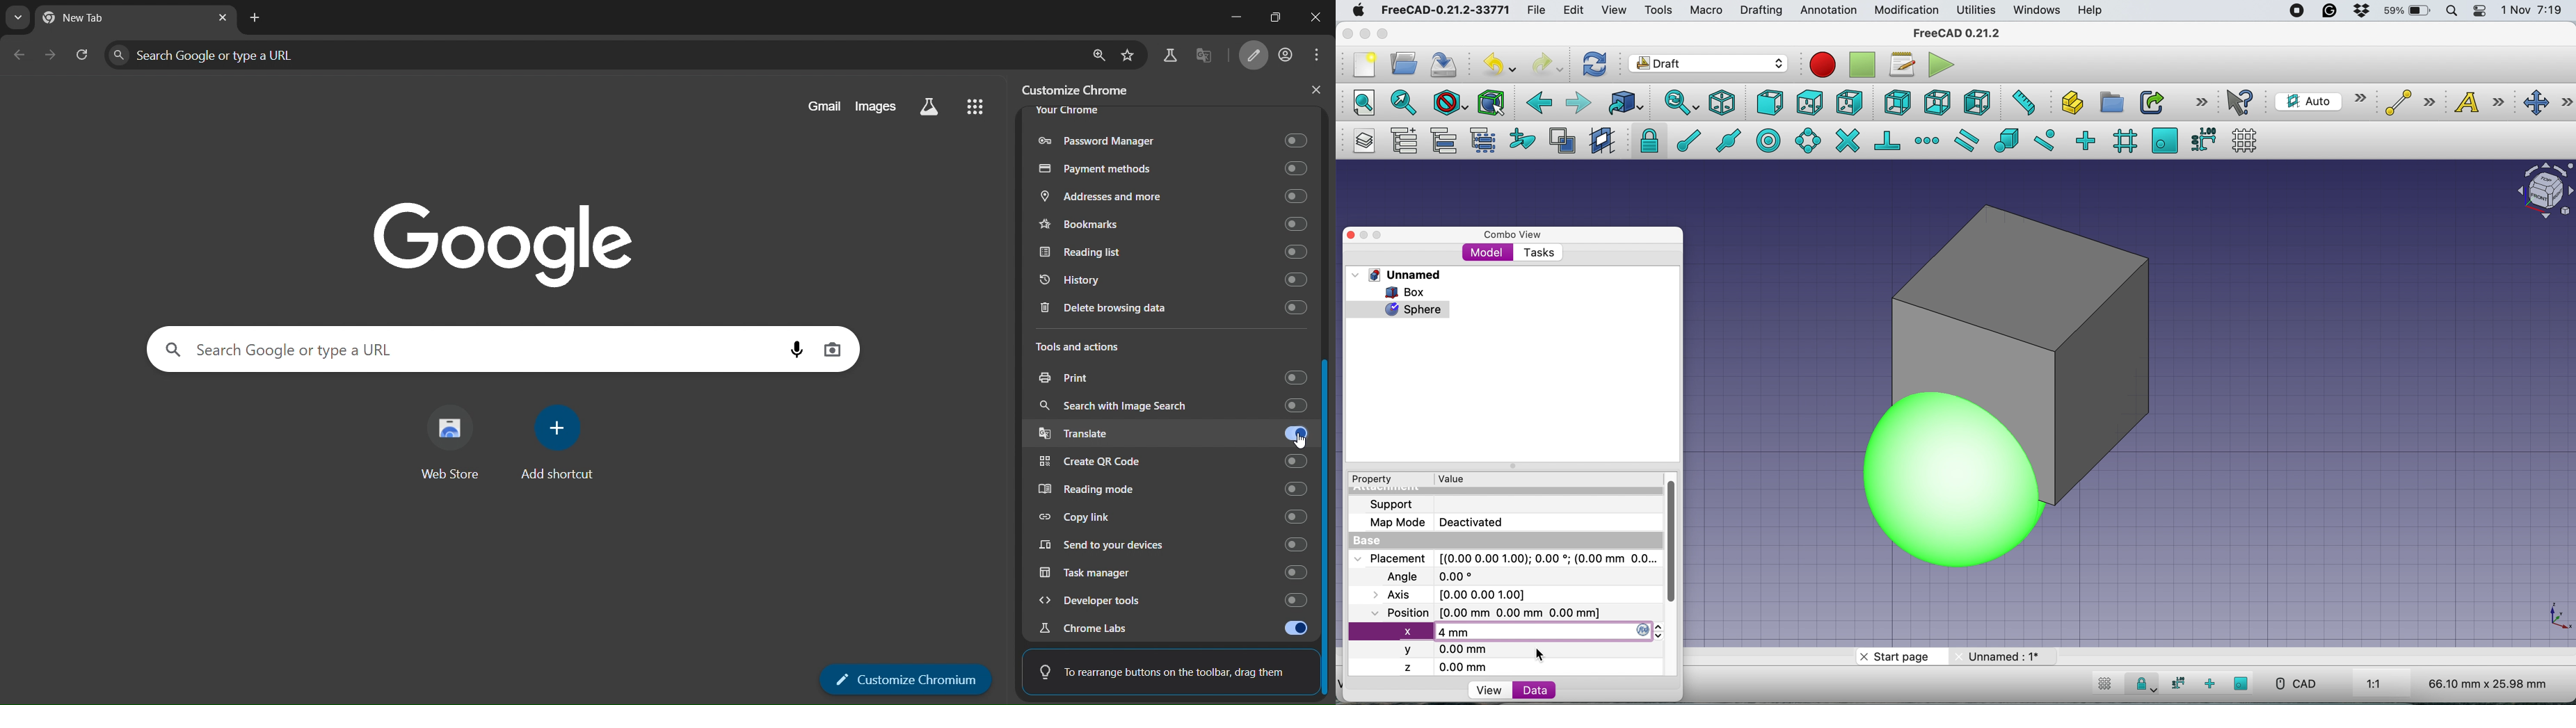  What do you see at coordinates (975, 108) in the screenshot?
I see `menu` at bounding box center [975, 108].